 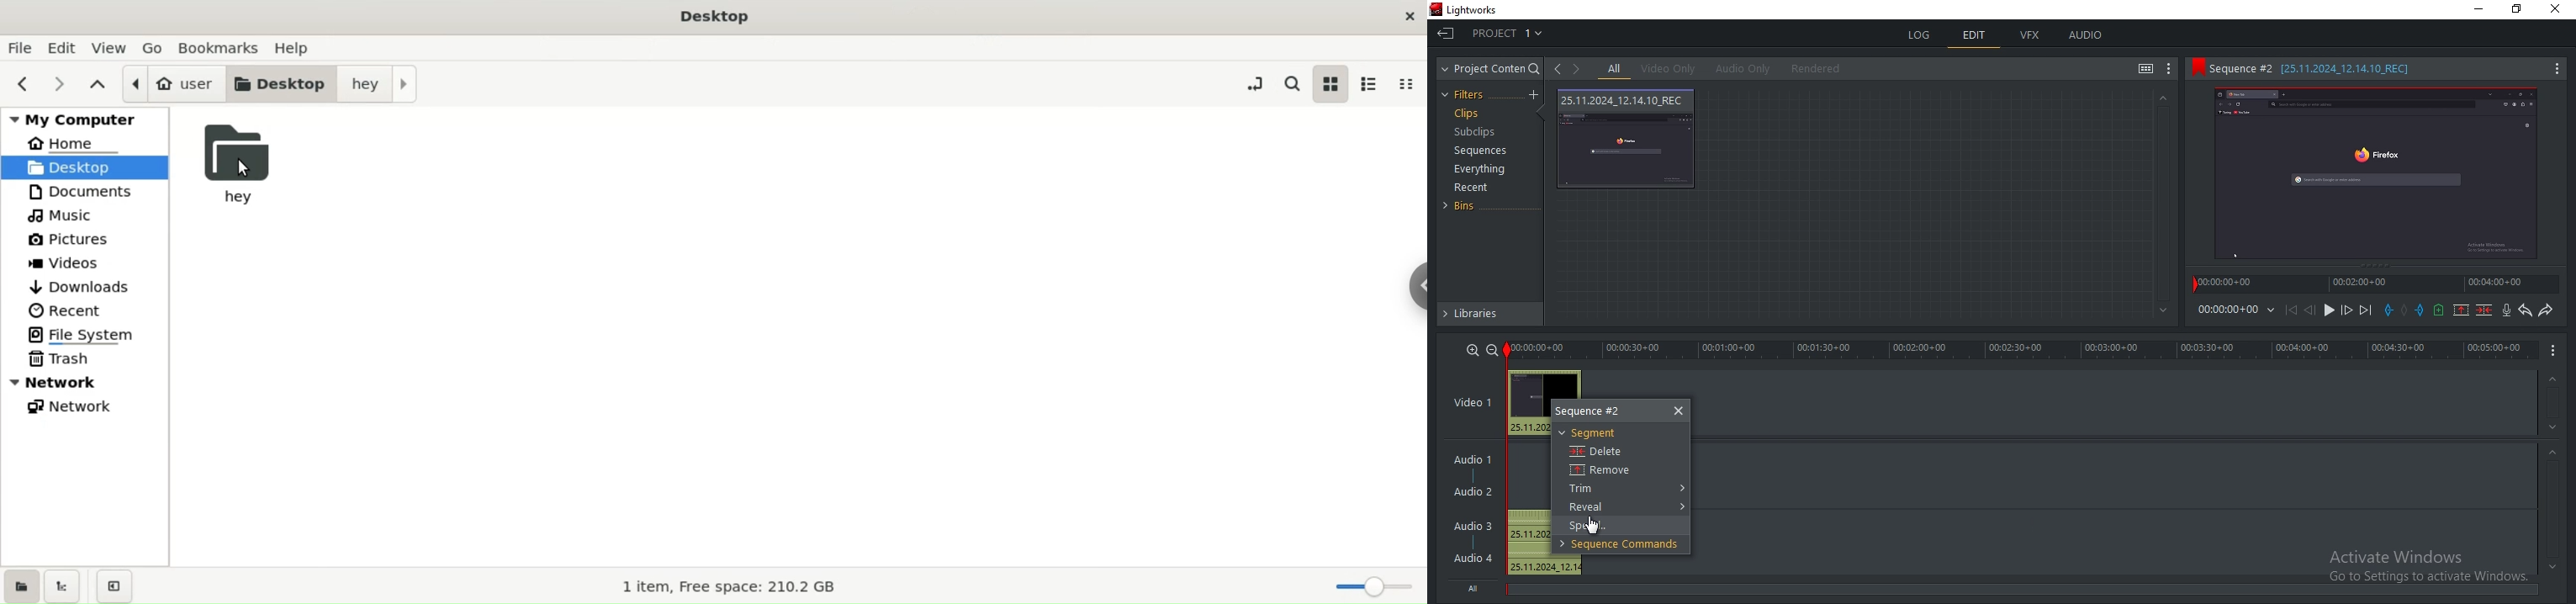 I want to click on everything, so click(x=1479, y=171).